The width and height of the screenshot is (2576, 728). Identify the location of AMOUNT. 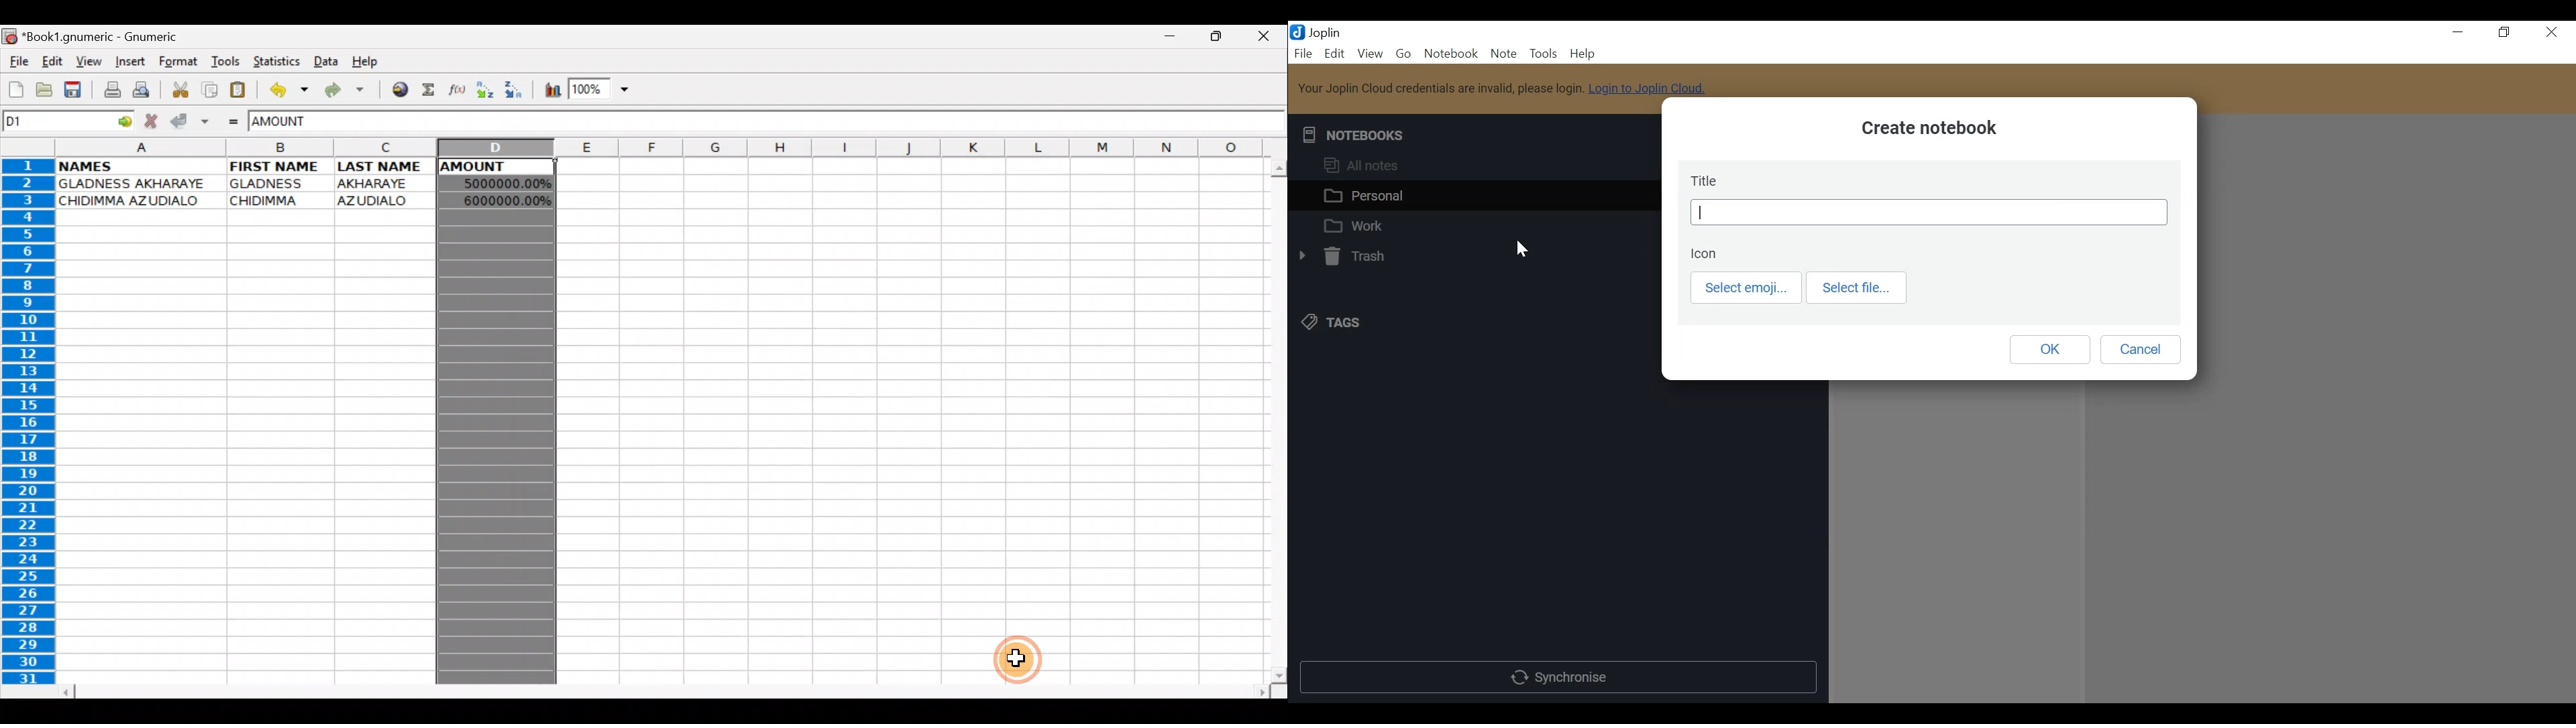
(294, 123).